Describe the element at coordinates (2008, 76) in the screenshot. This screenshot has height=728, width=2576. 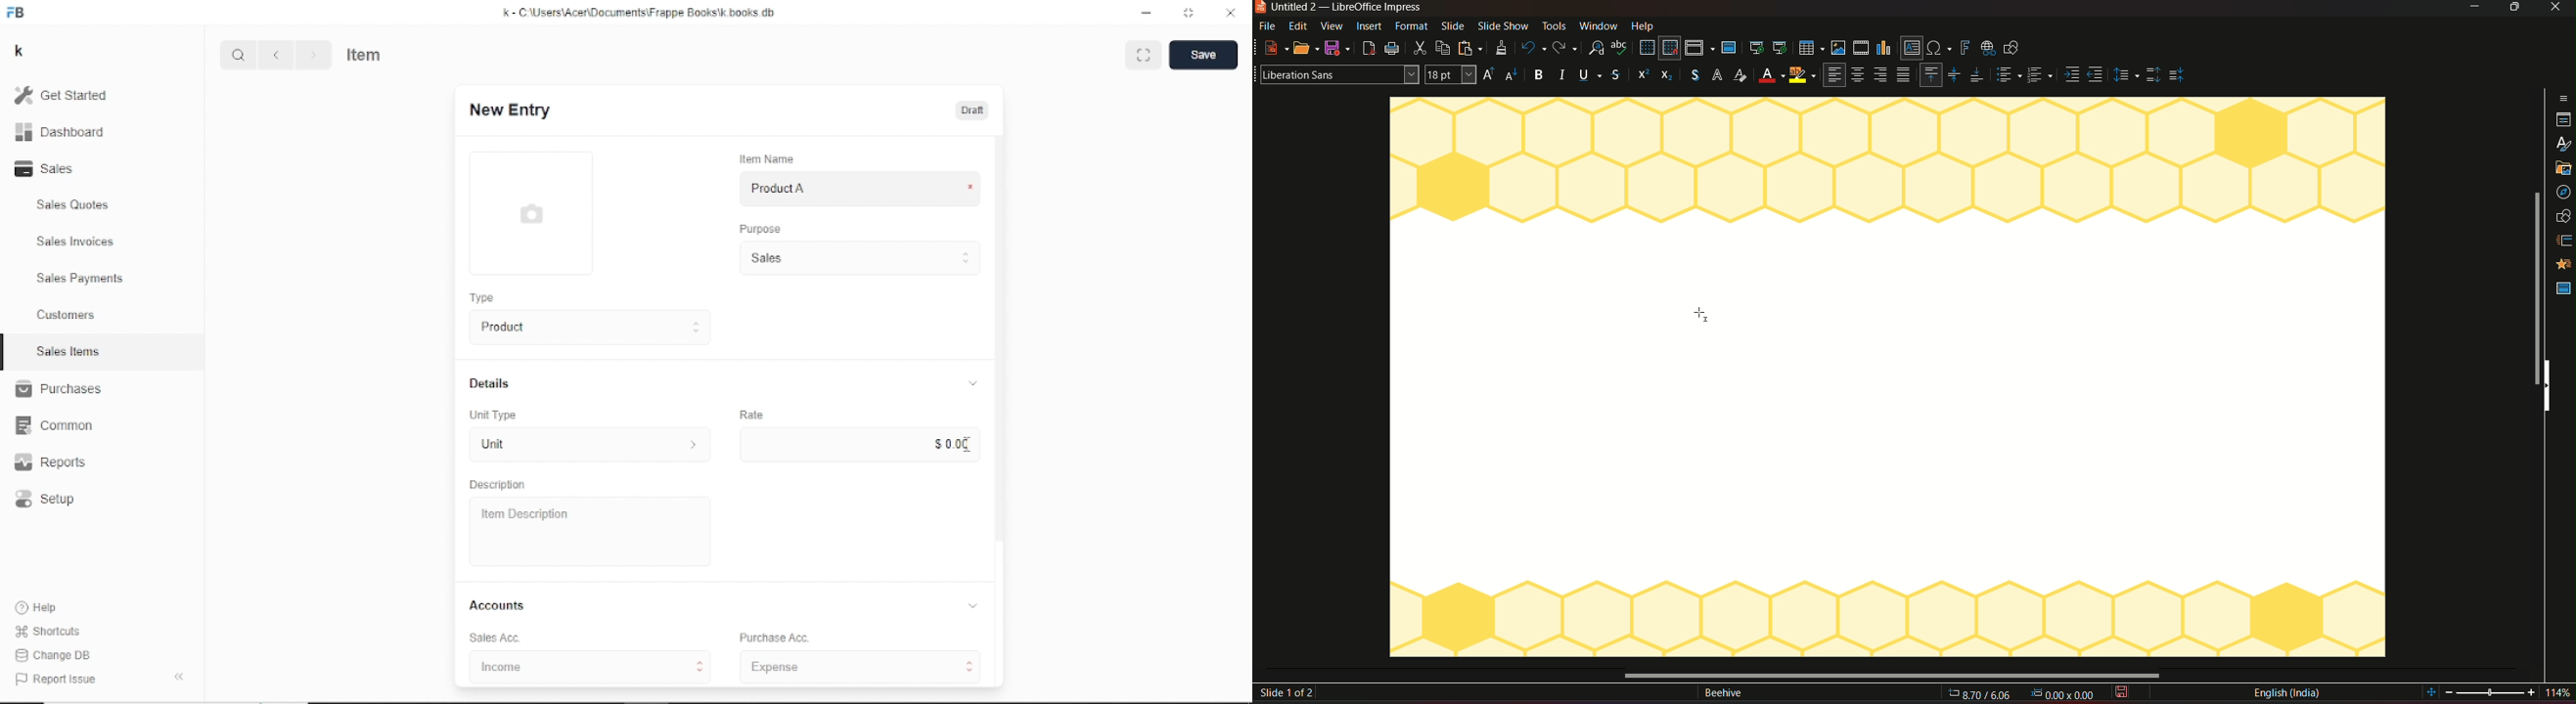
I see `paragraph style 1` at that location.